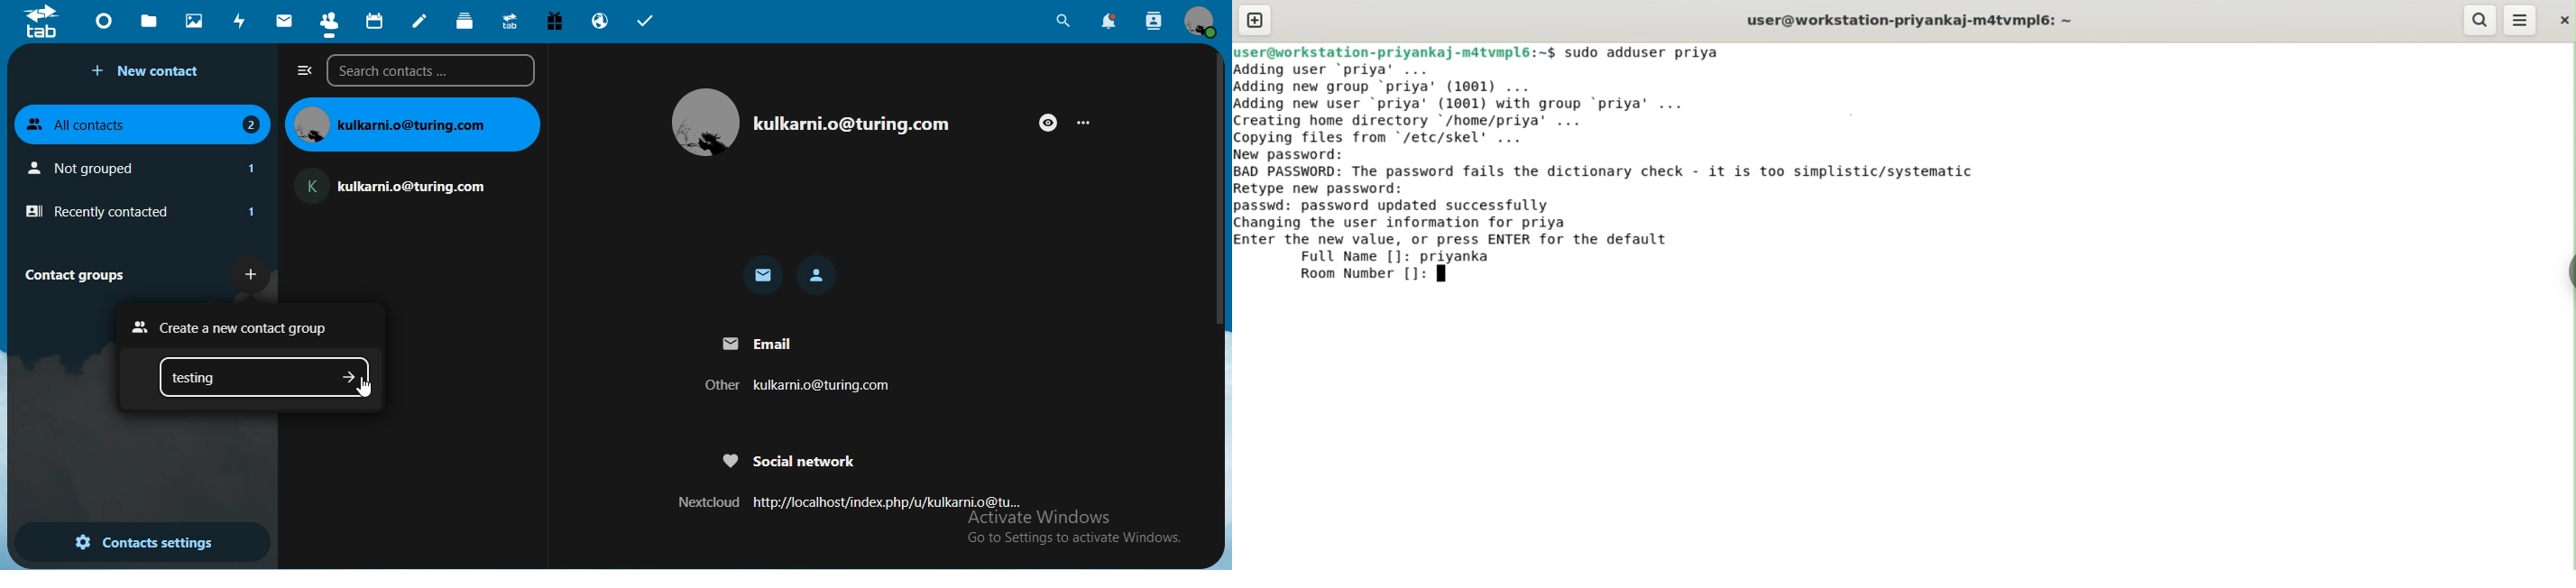 The height and width of the screenshot is (588, 2576). What do you see at coordinates (435, 70) in the screenshot?
I see `search contact` at bounding box center [435, 70].